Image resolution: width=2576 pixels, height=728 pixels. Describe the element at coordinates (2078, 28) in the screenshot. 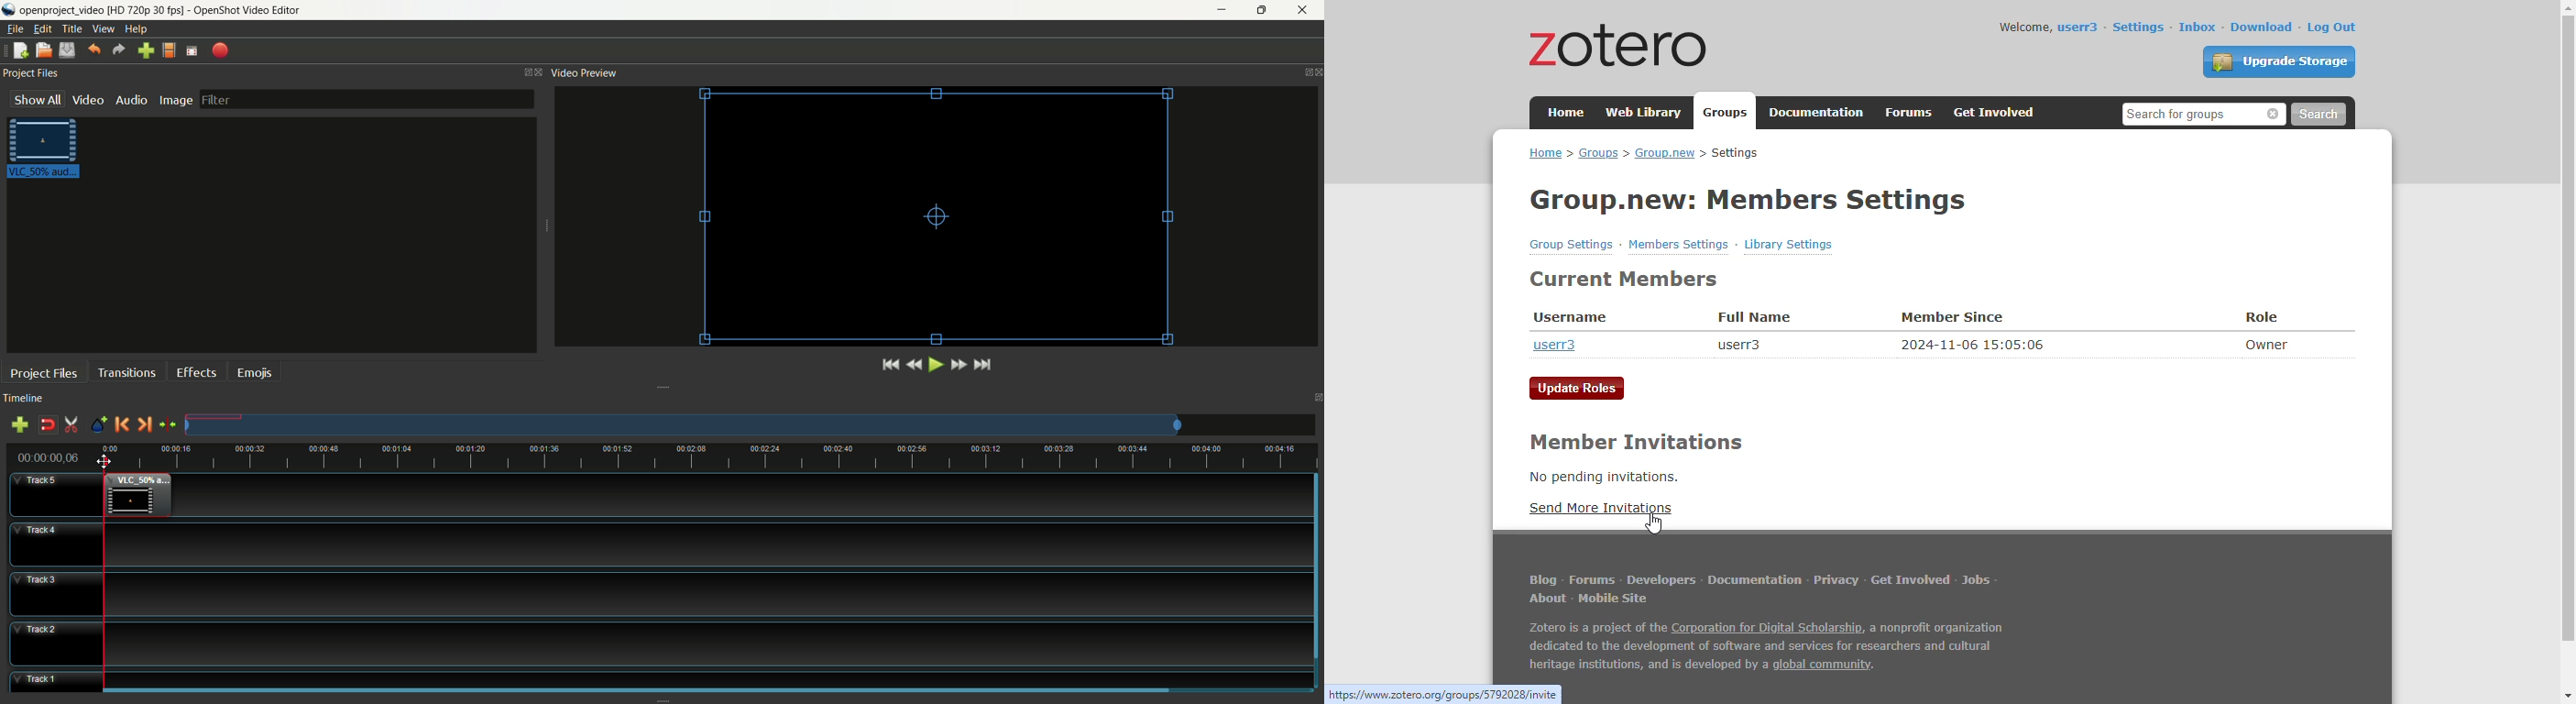

I see `userr3` at that location.